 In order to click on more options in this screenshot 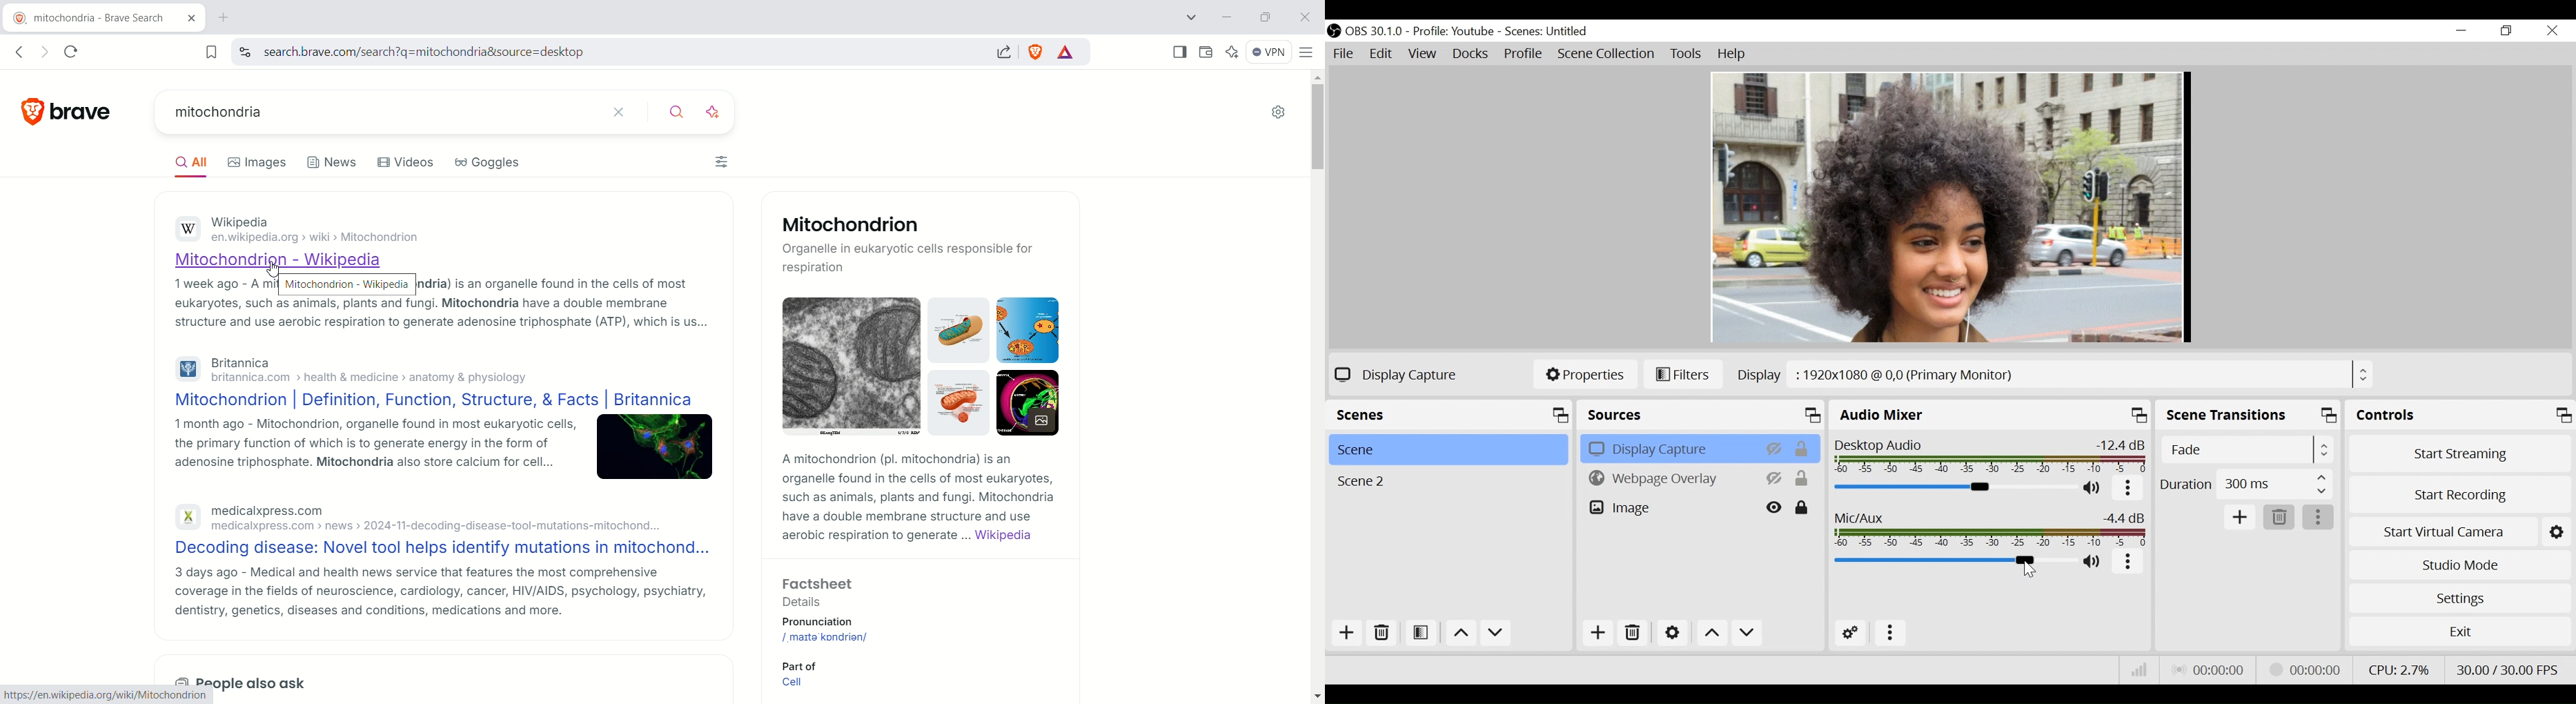, I will do `click(1891, 632)`.